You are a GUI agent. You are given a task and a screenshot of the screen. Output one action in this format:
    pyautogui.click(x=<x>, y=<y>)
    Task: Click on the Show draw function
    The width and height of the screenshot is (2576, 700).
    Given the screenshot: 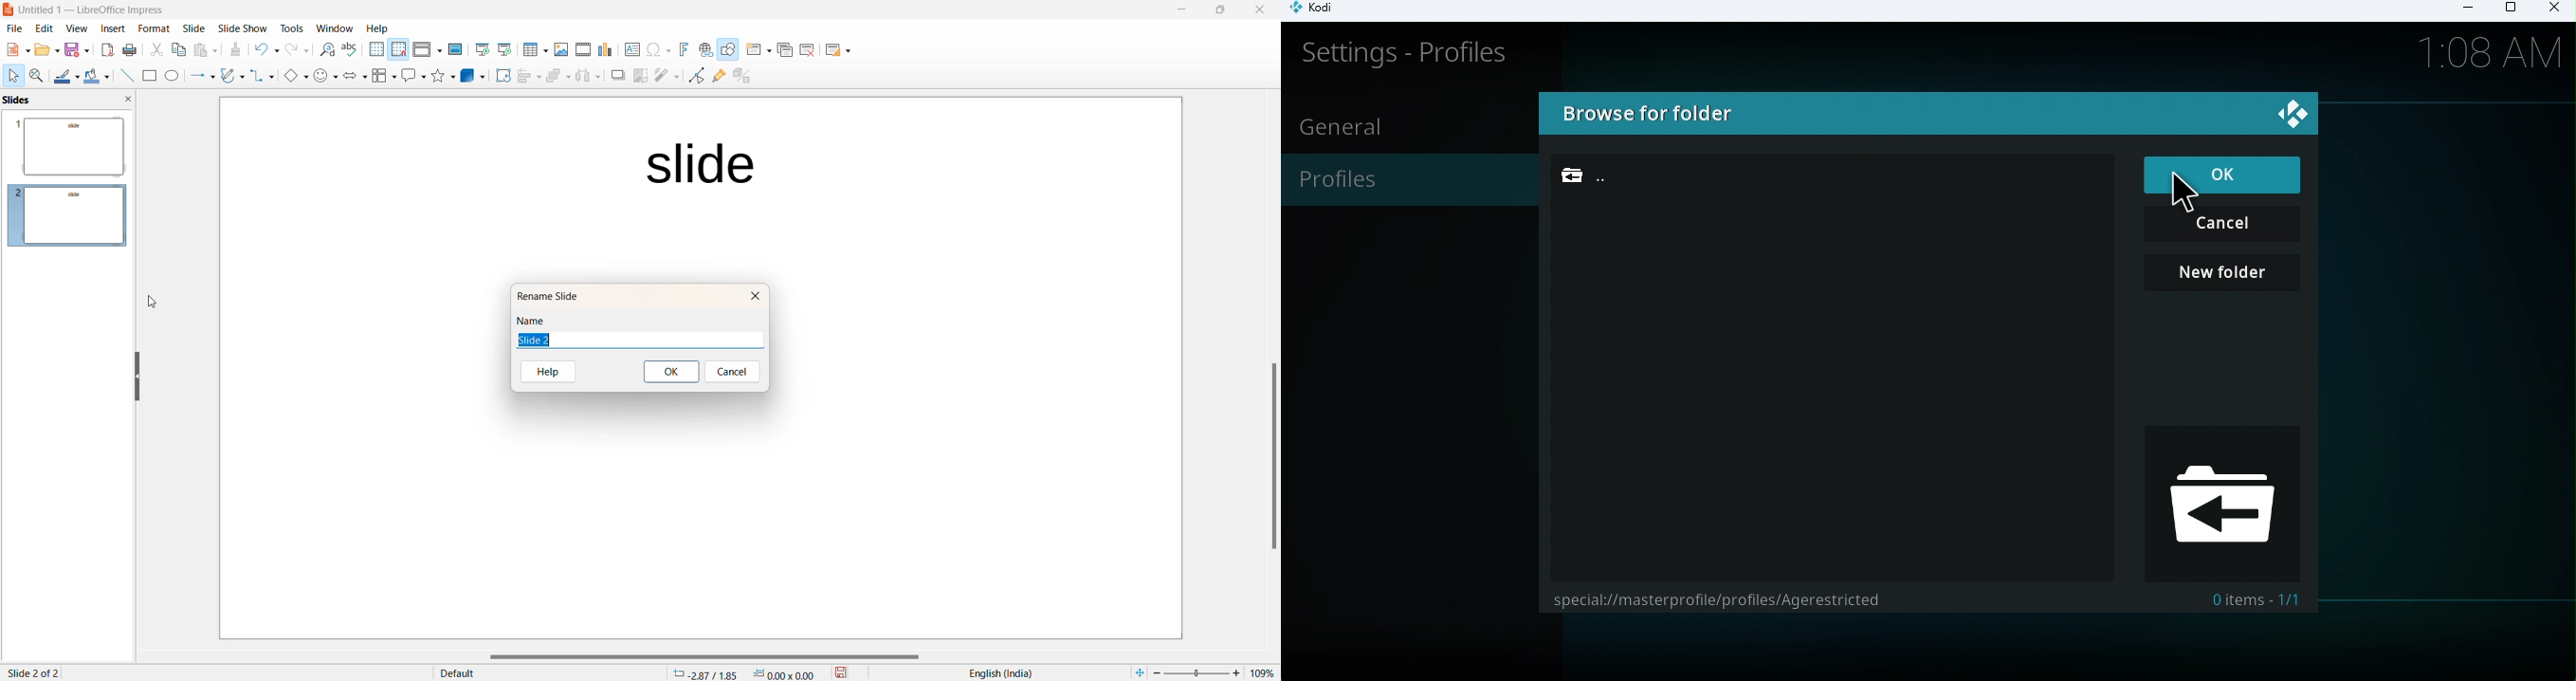 What is the action you would take?
    pyautogui.click(x=728, y=51)
    